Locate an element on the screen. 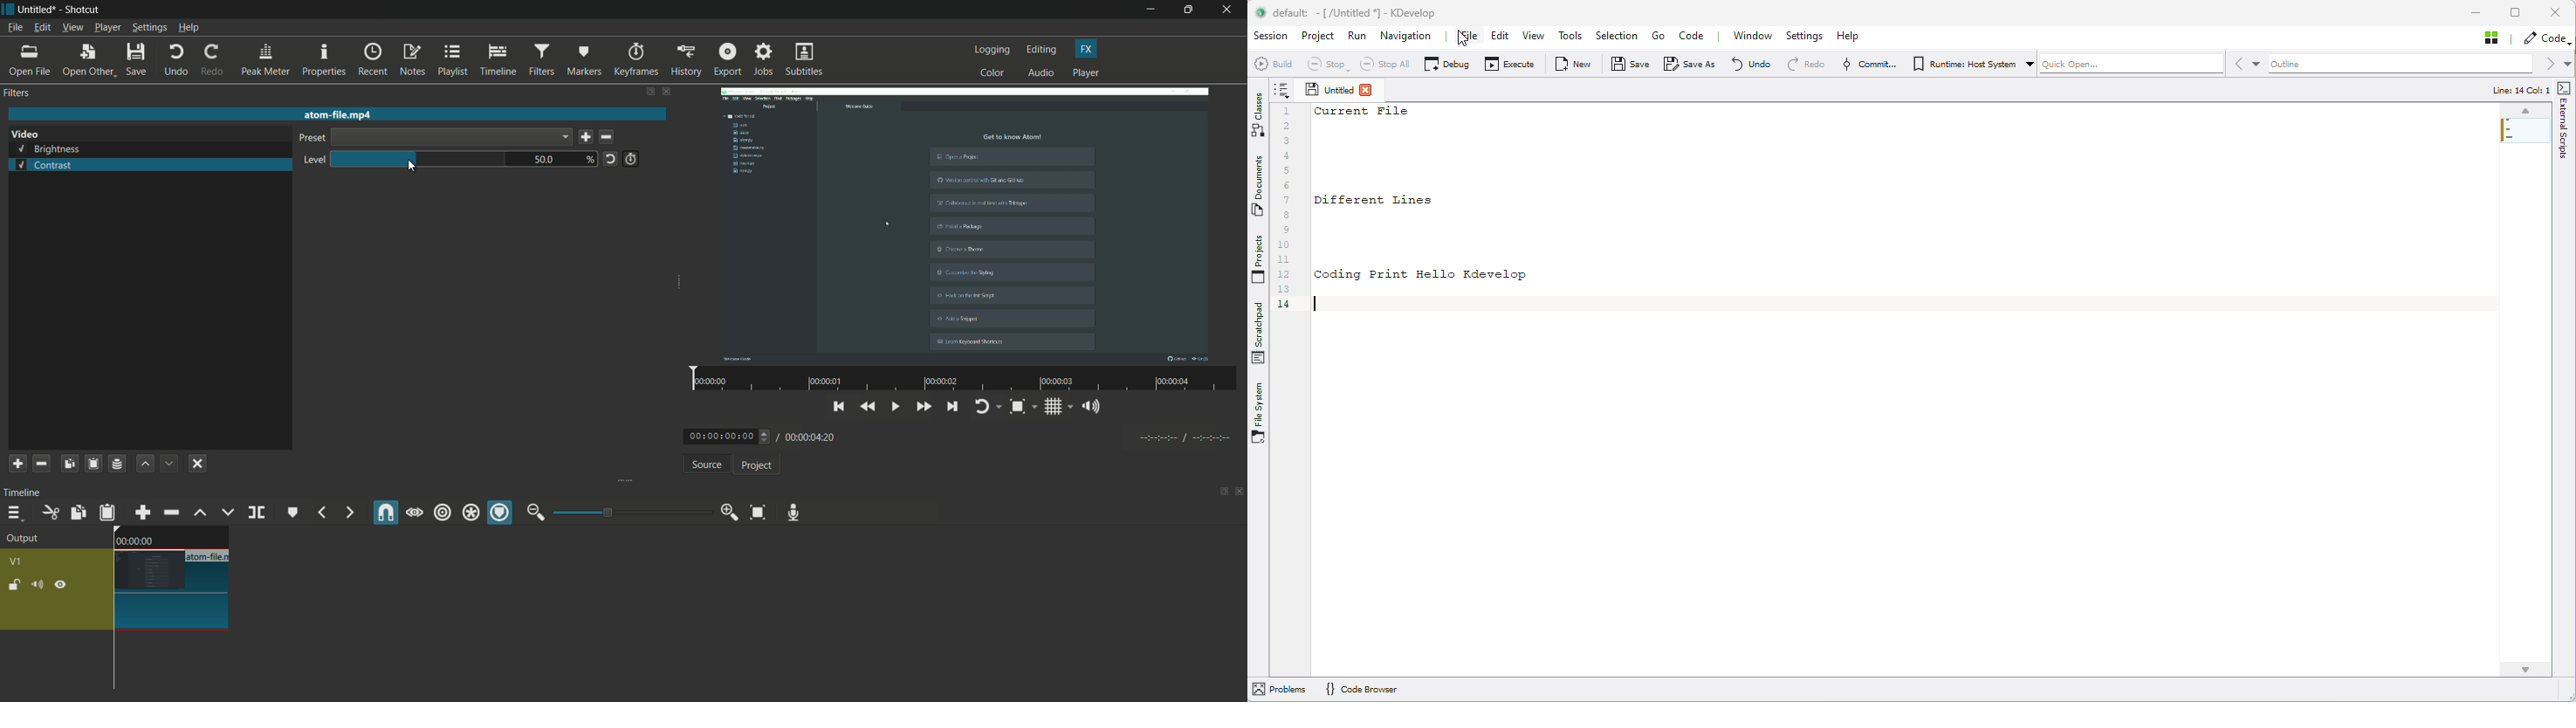  copy is located at coordinates (77, 512).